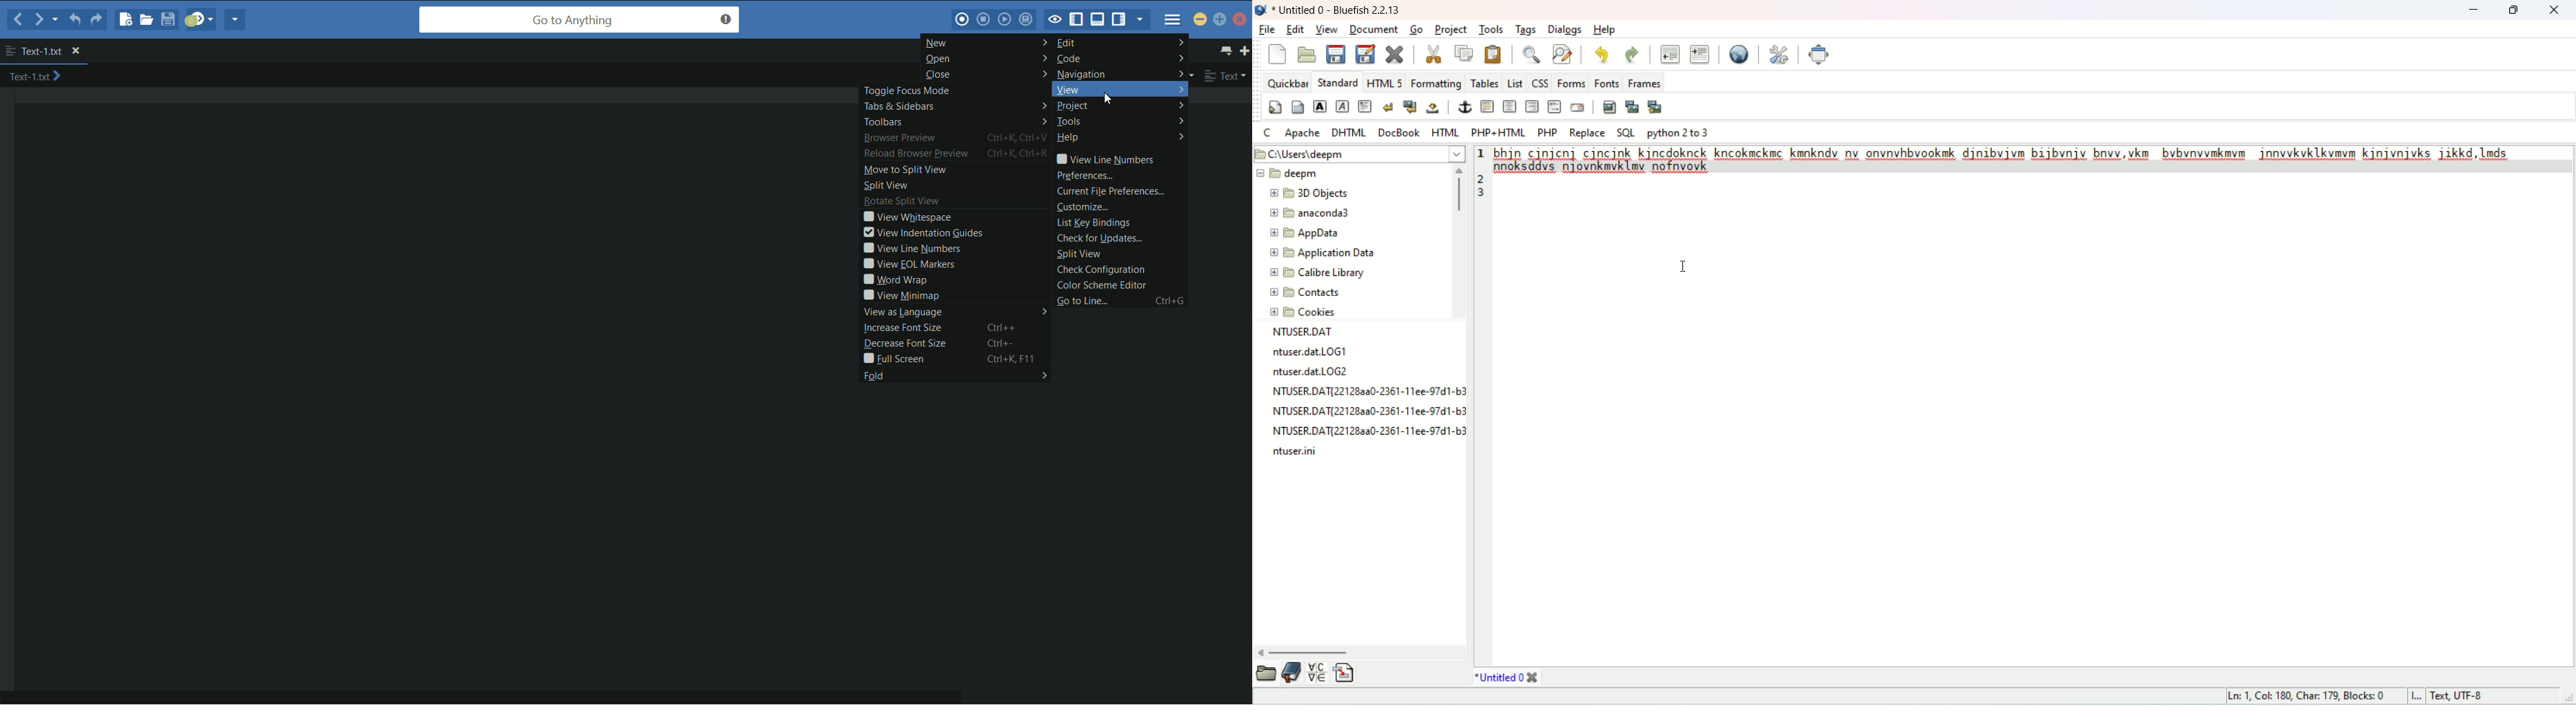 The image size is (2576, 728). Describe the element at coordinates (1508, 677) in the screenshot. I see `title` at that location.